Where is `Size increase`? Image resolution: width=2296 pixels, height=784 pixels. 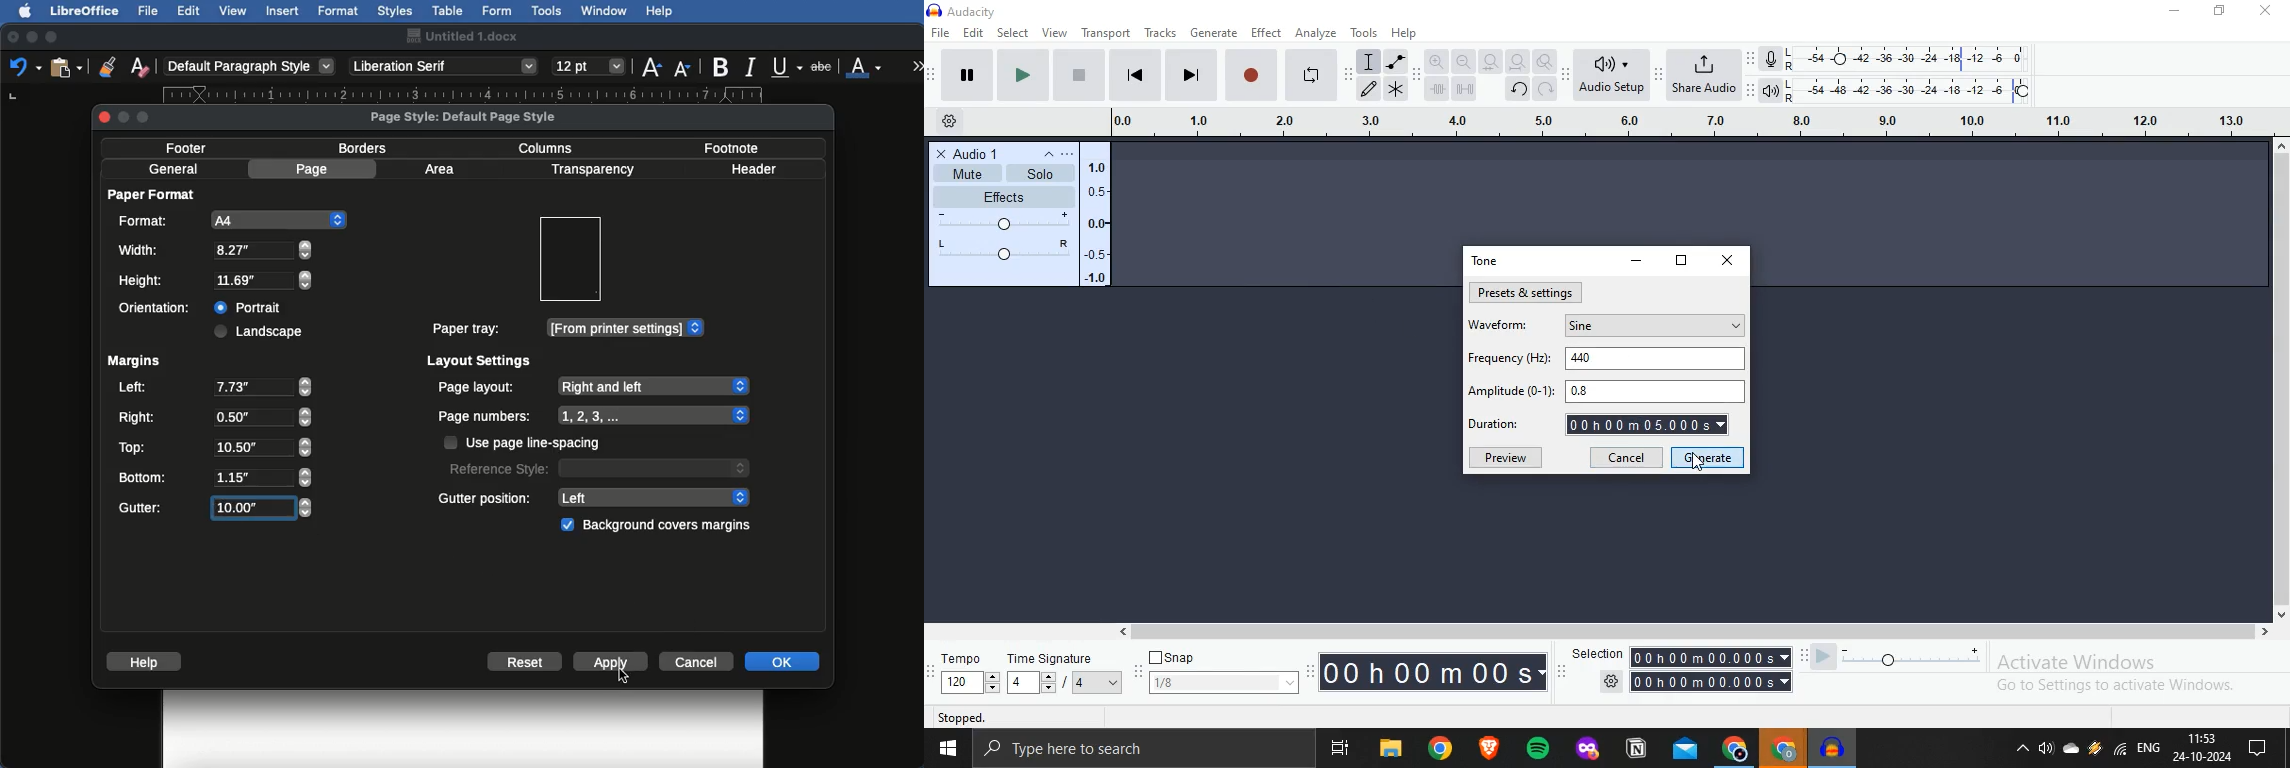
Size increase is located at coordinates (651, 65).